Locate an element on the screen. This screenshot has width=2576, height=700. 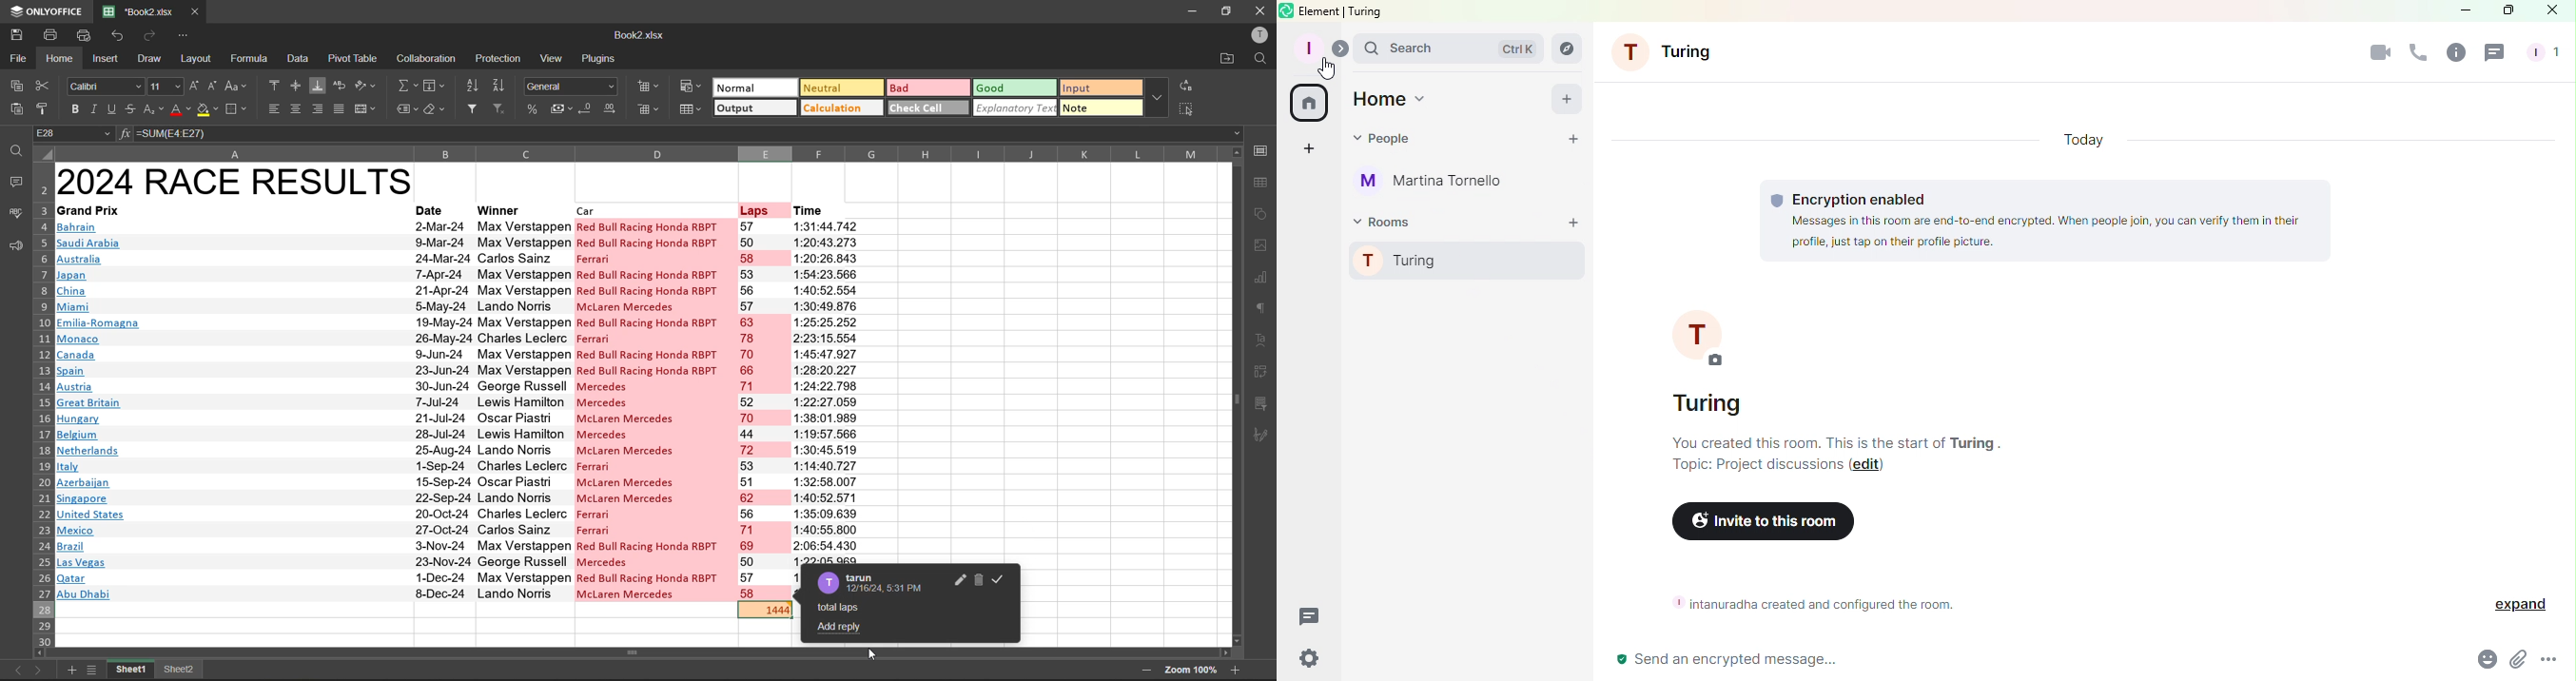
merge and center is located at coordinates (367, 110).